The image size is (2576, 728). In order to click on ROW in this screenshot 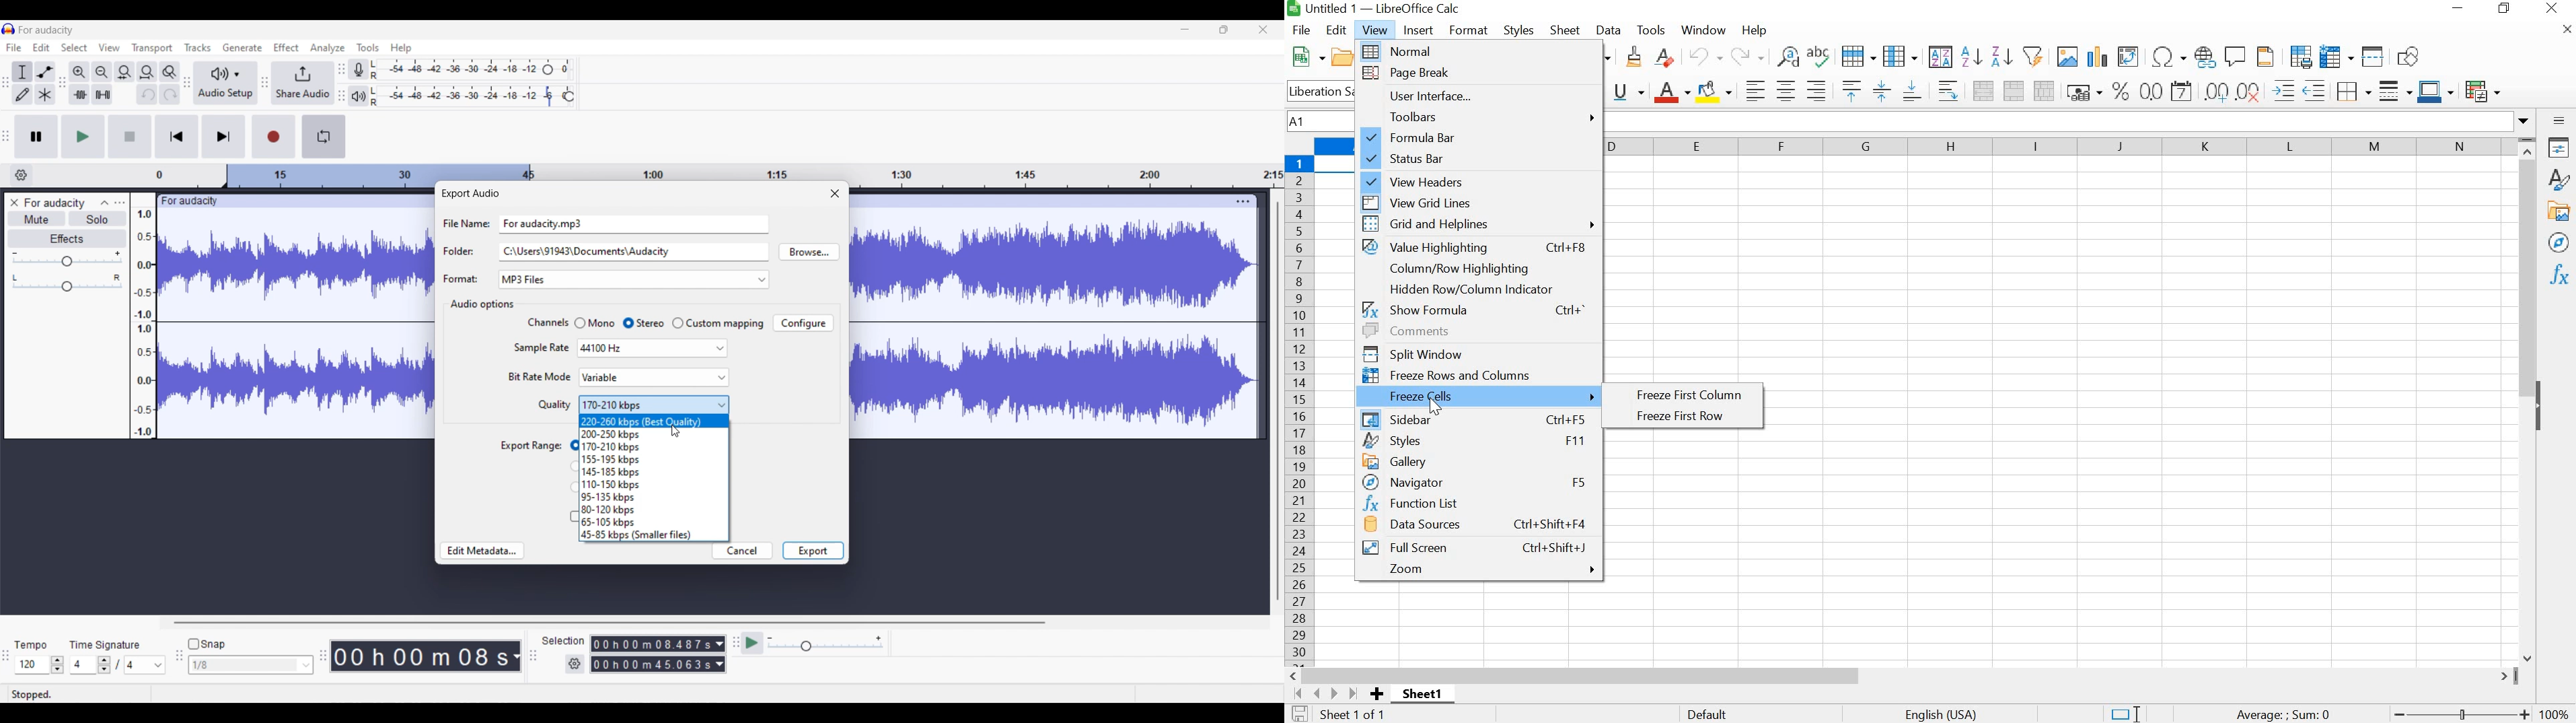, I will do `click(1861, 55)`.